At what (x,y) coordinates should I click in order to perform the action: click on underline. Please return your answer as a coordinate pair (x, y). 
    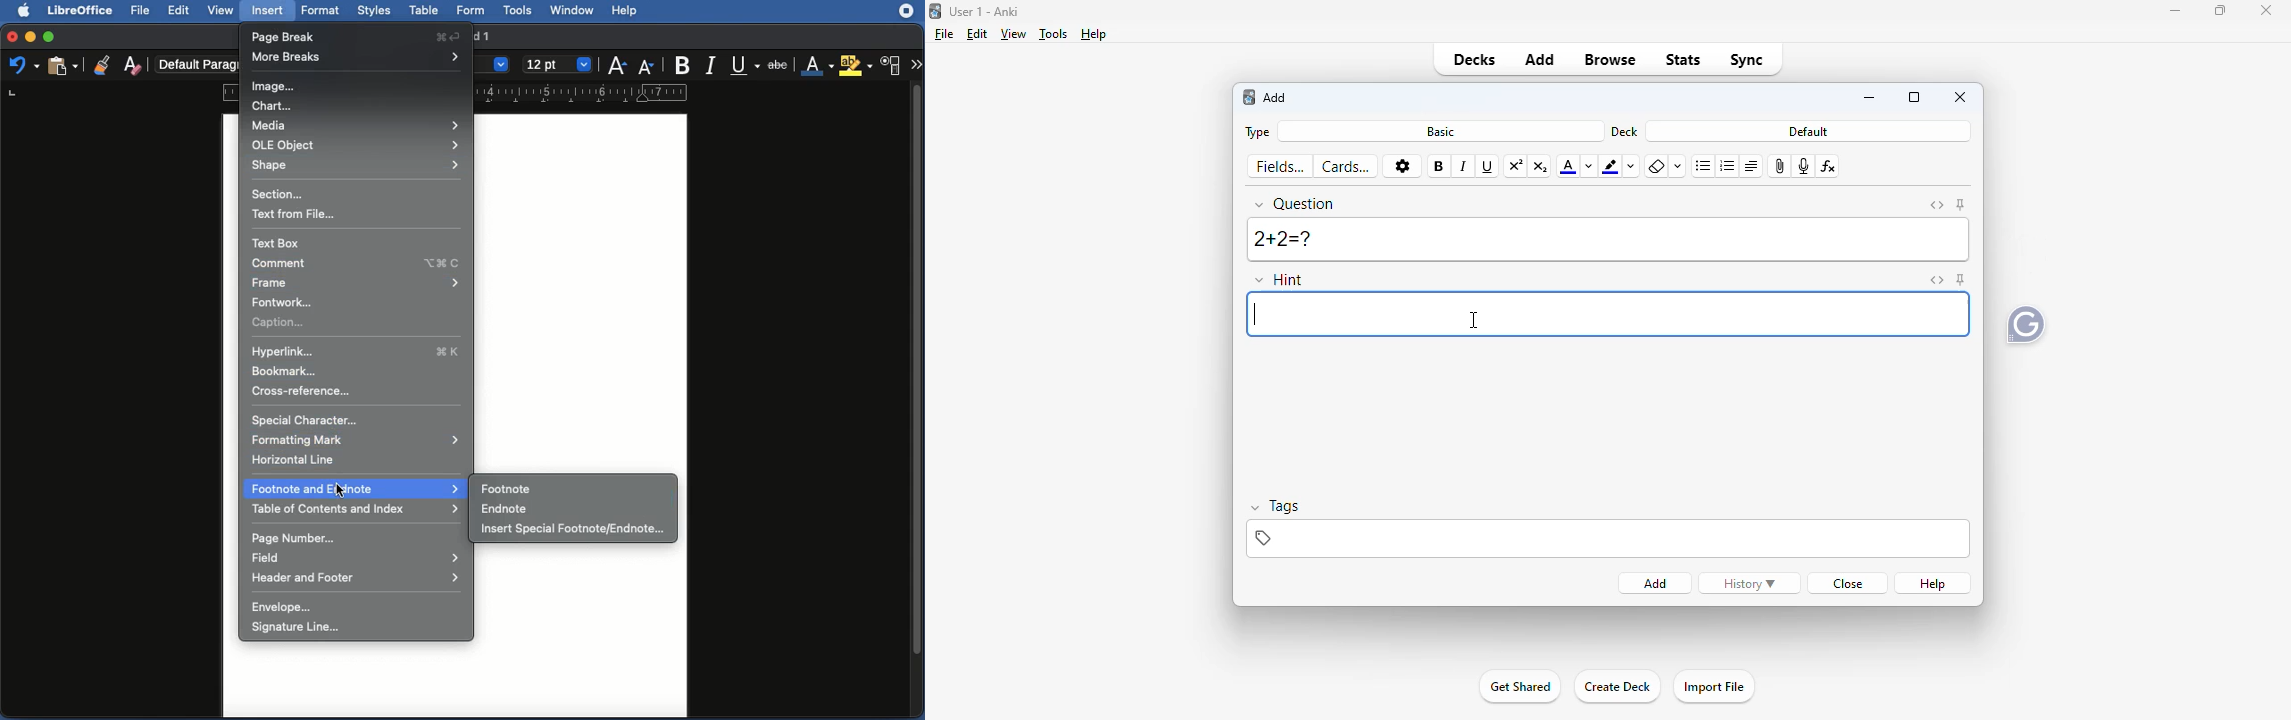
    Looking at the image, I should click on (1488, 167).